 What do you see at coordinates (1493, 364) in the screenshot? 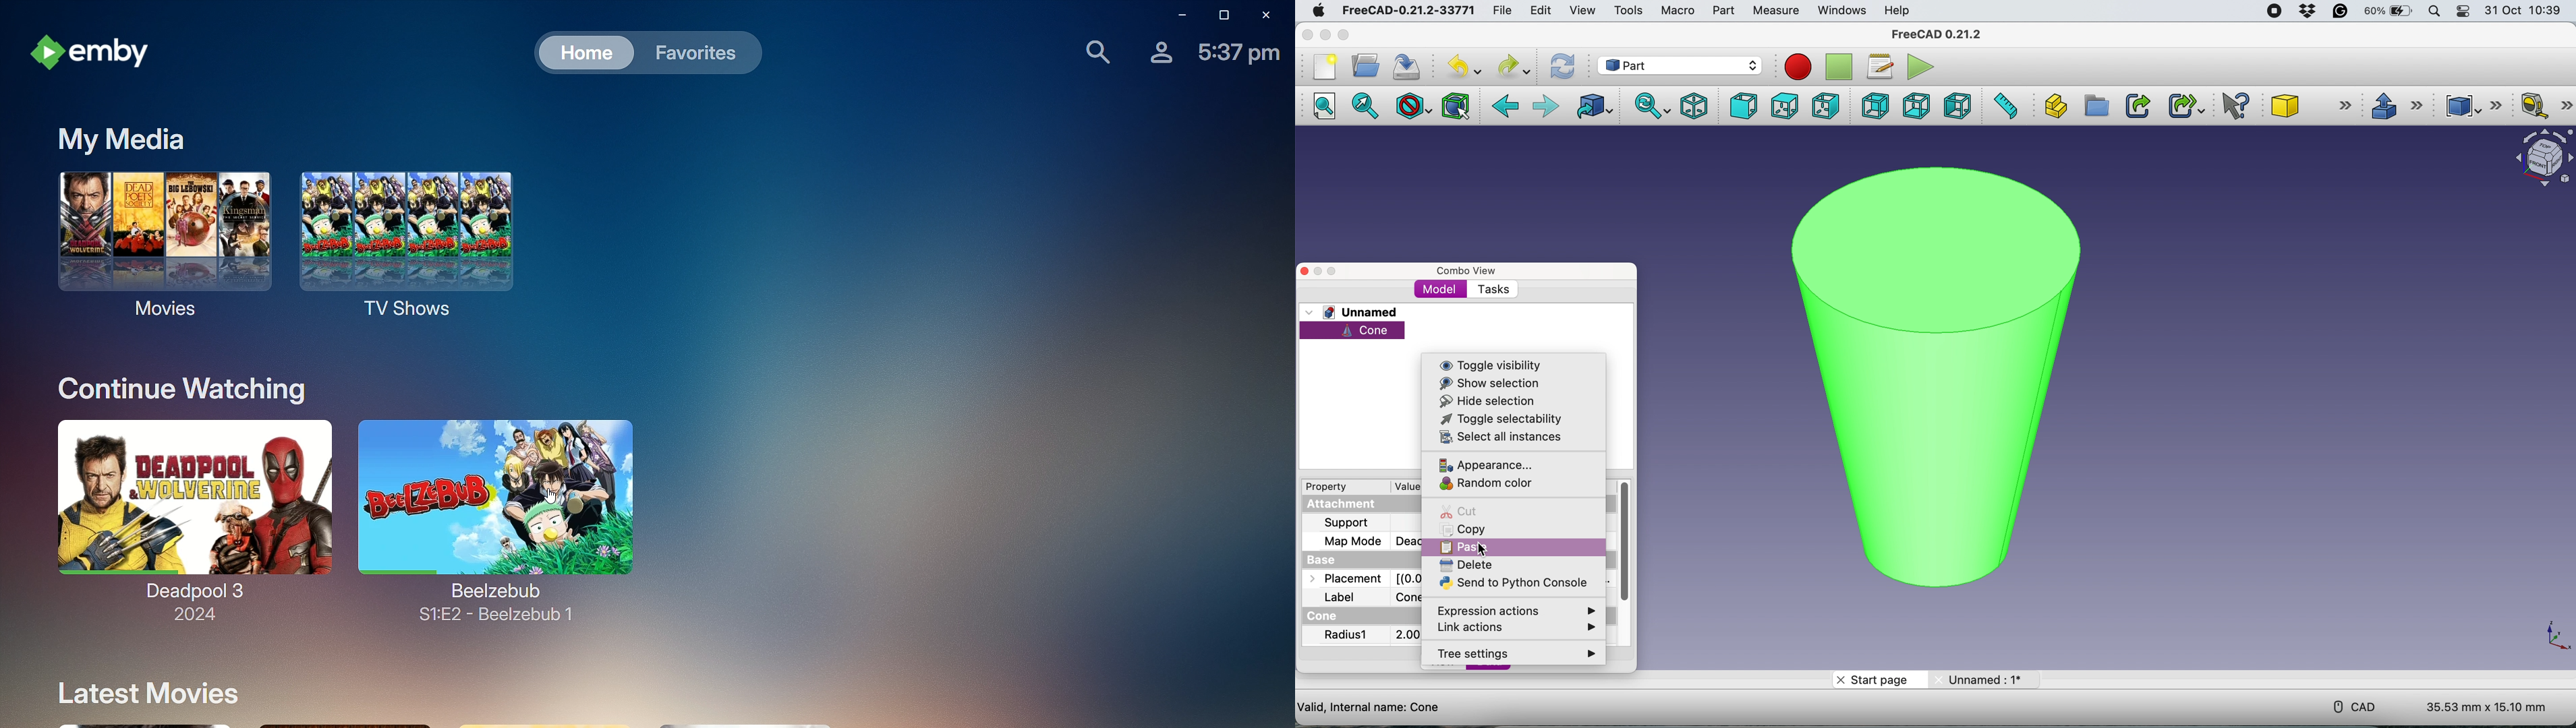
I see `toggle visibility` at bounding box center [1493, 364].